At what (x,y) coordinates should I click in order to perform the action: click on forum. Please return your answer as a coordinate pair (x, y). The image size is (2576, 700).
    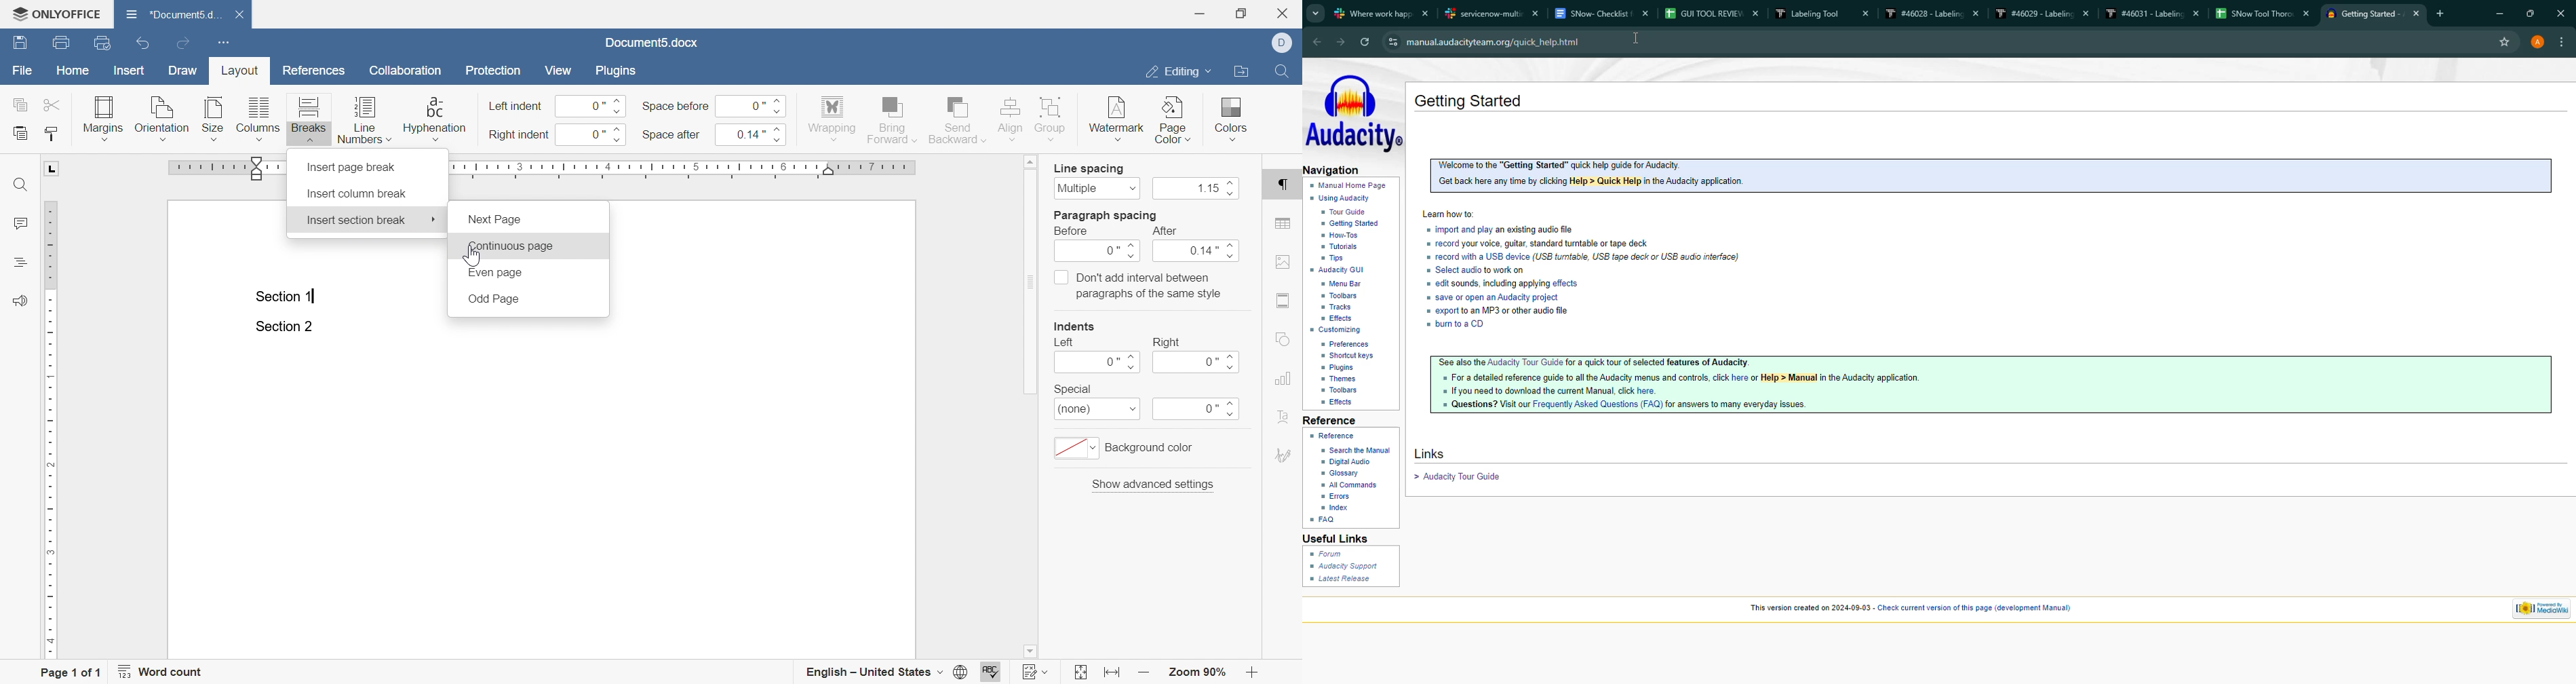
    Looking at the image, I should click on (1328, 554).